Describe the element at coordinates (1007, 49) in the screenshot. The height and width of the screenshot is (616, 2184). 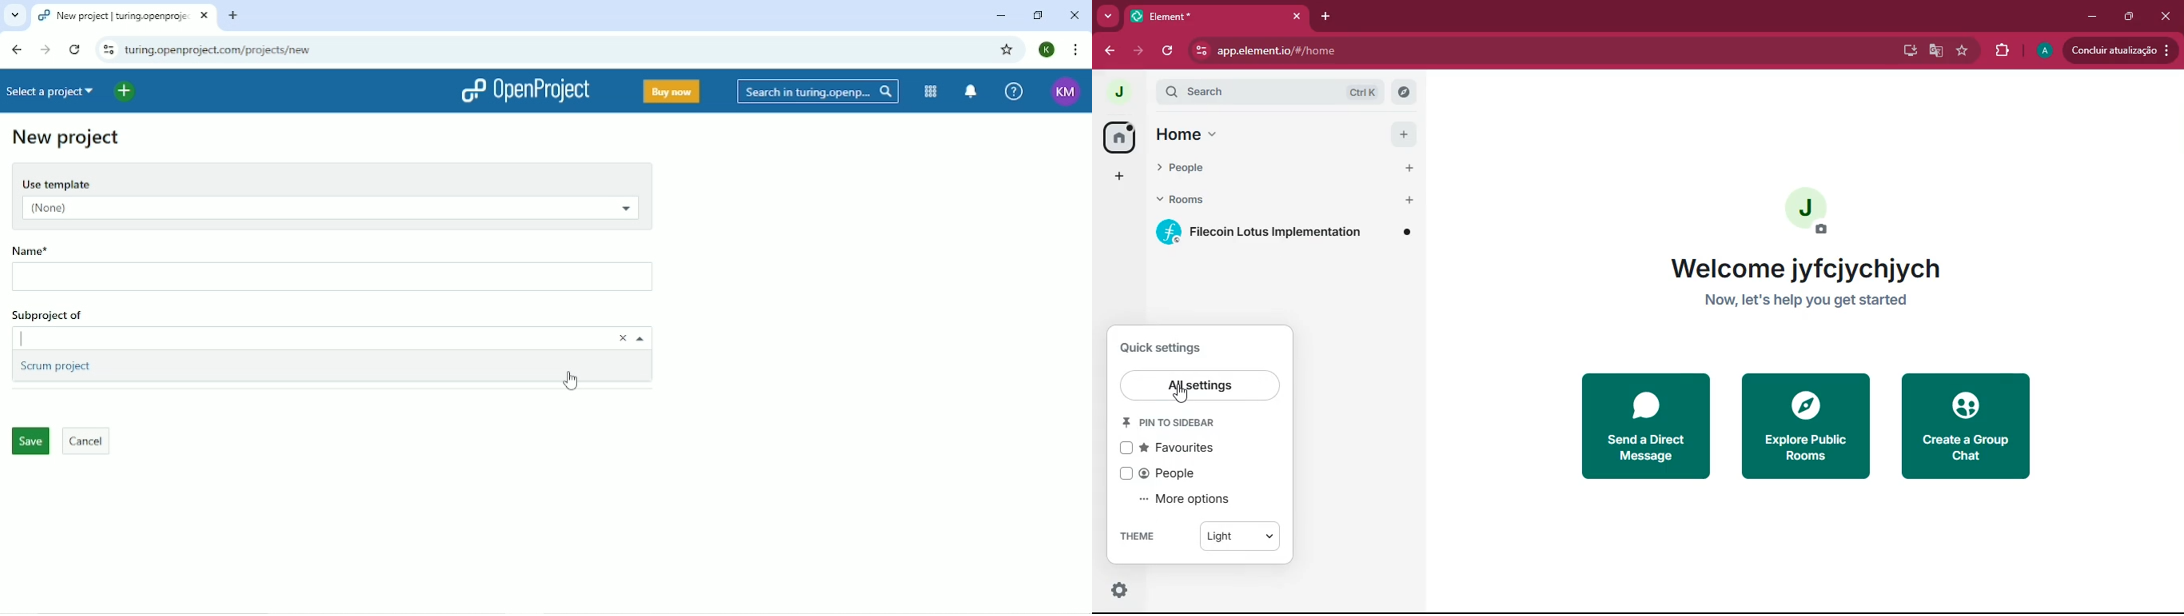
I see `Bookmark this tab` at that location.